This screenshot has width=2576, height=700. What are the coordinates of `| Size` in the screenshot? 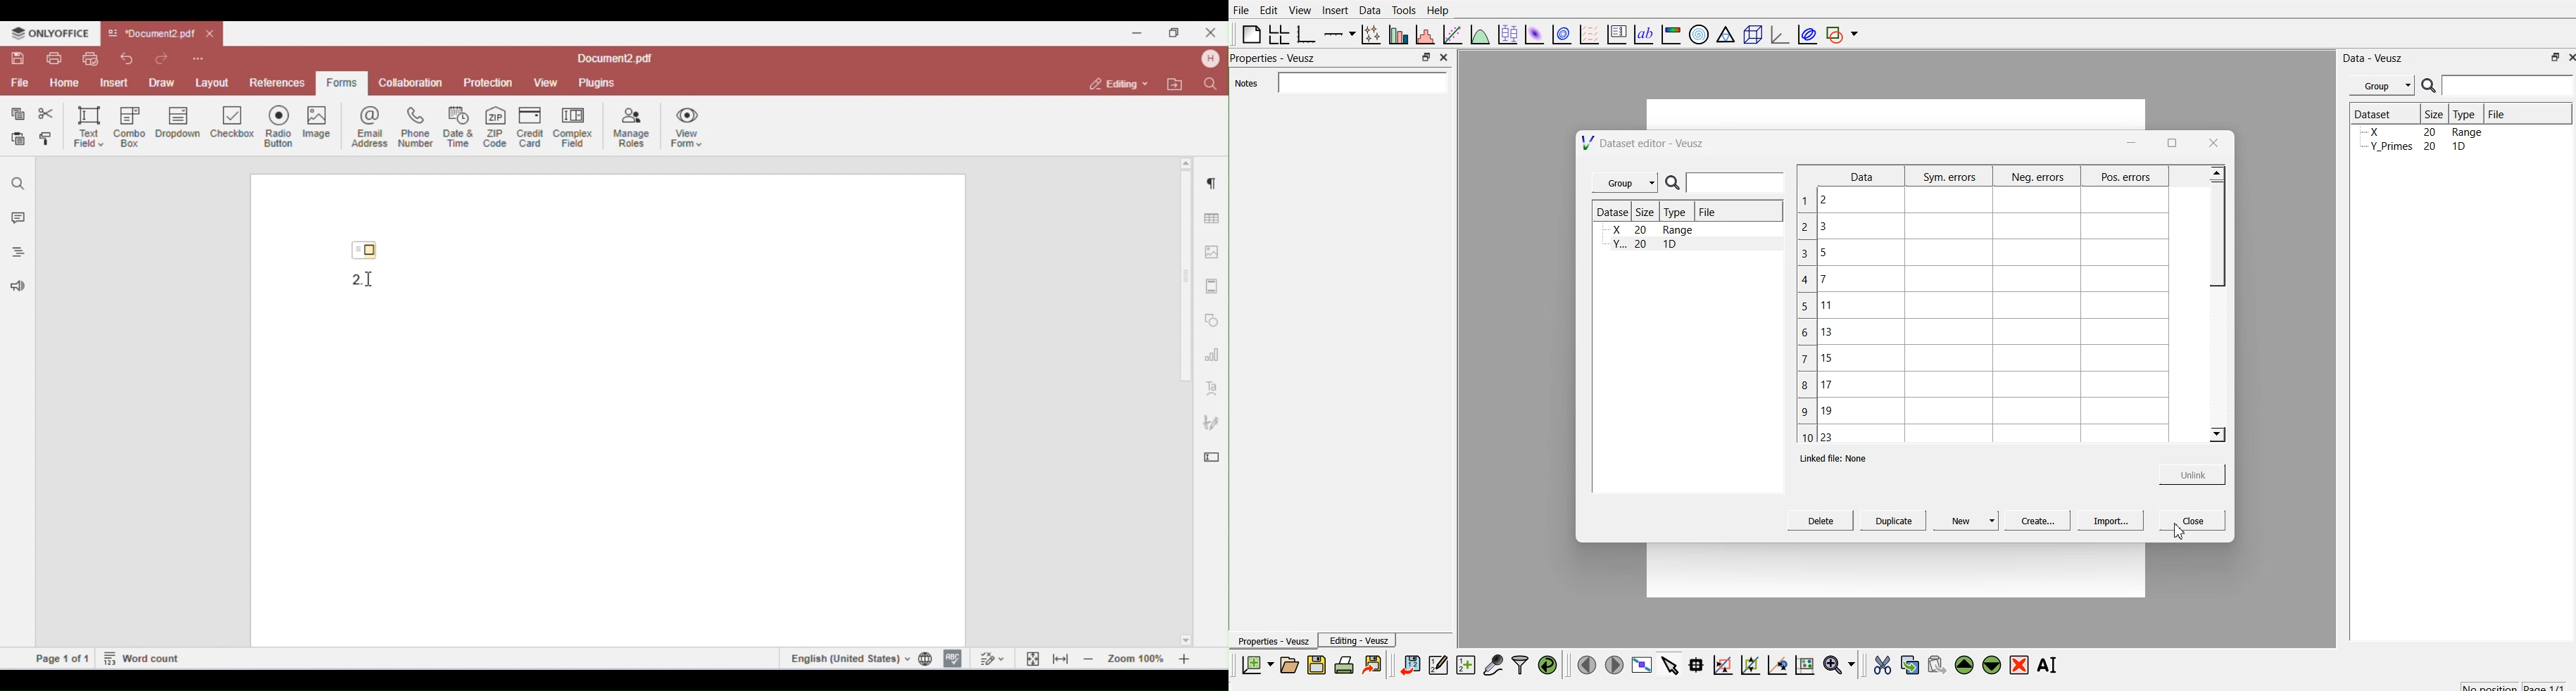 It's located at (2435, 113).